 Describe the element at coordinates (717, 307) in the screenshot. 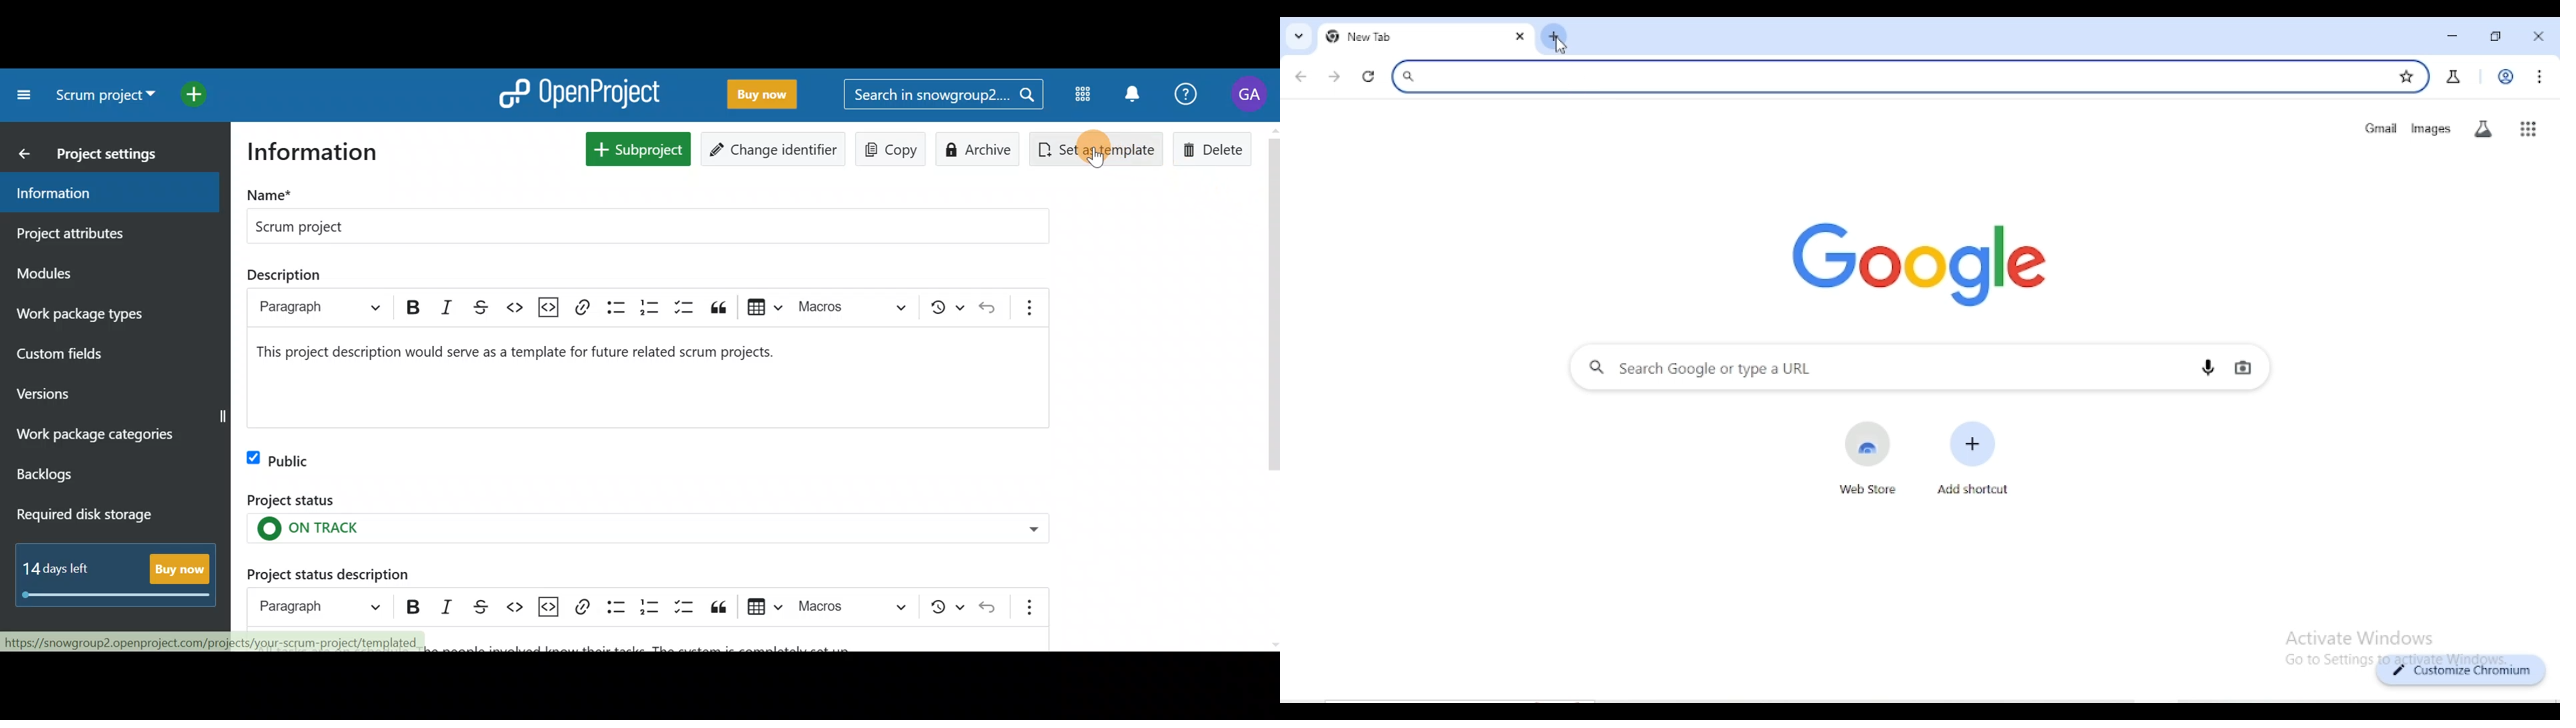

I see `block quote` at that location.